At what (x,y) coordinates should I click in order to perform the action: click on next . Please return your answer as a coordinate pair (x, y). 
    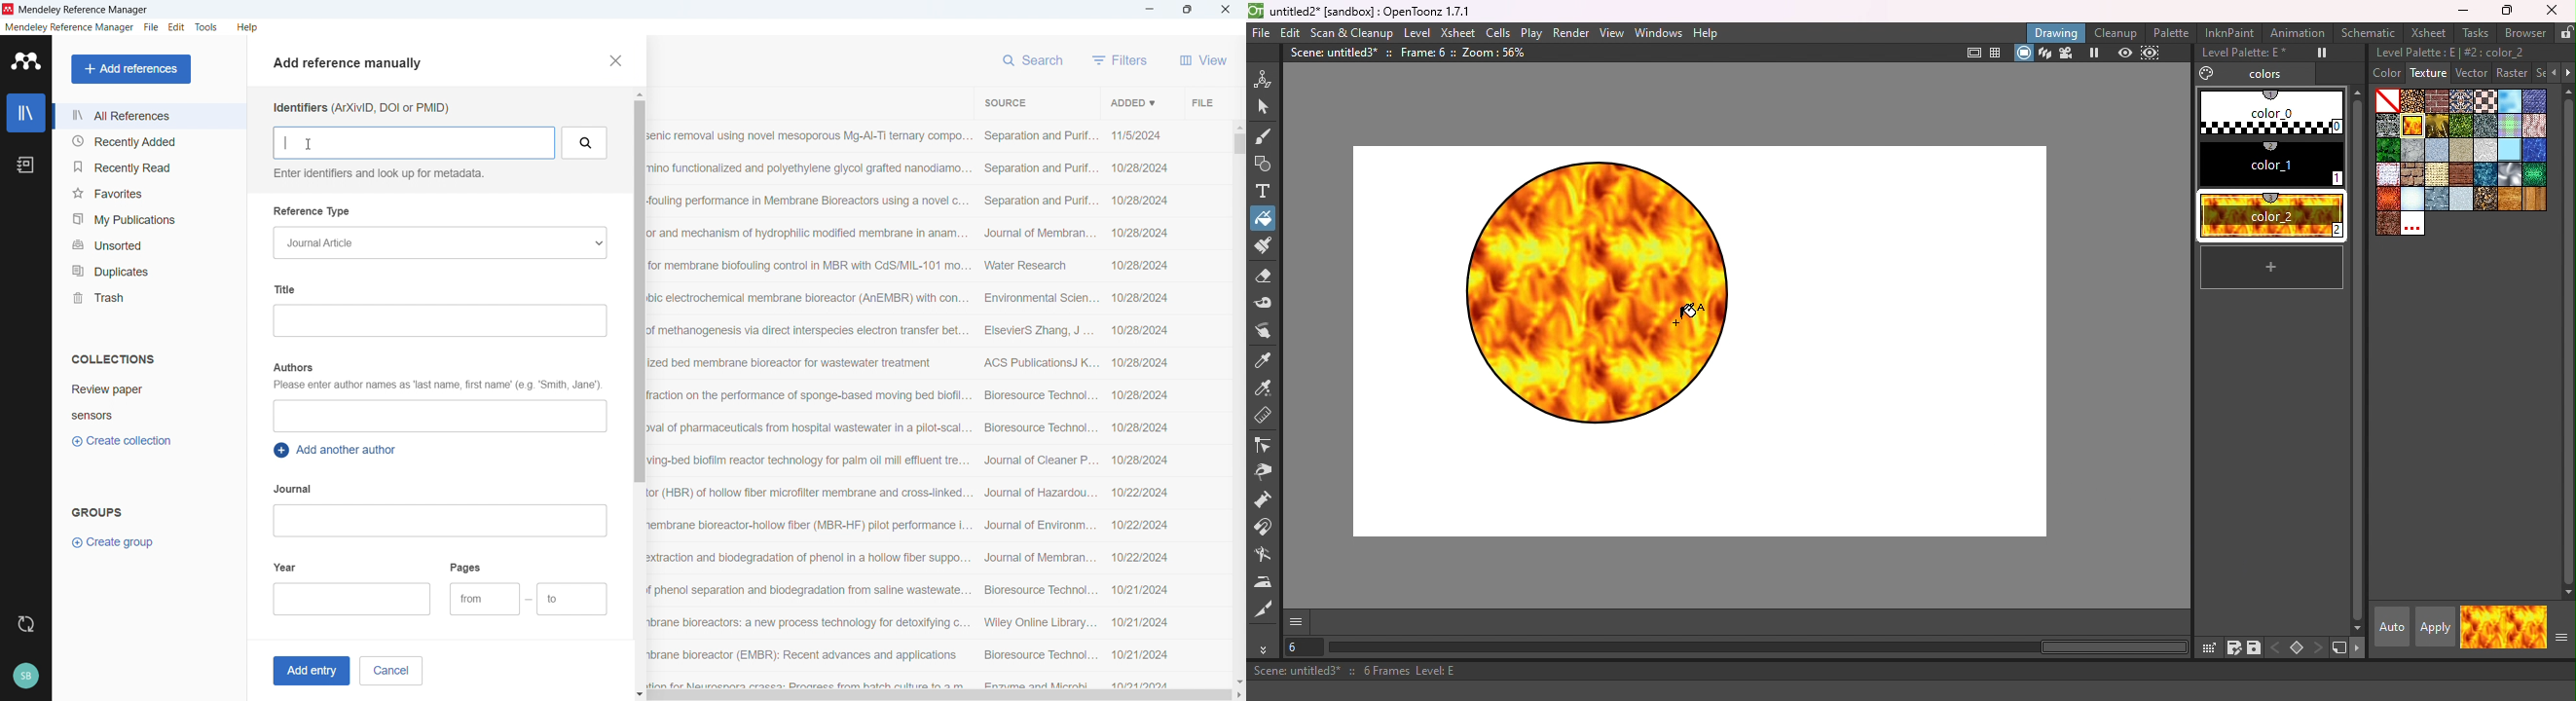
    Looking at the image, I should click on (2359, 650).